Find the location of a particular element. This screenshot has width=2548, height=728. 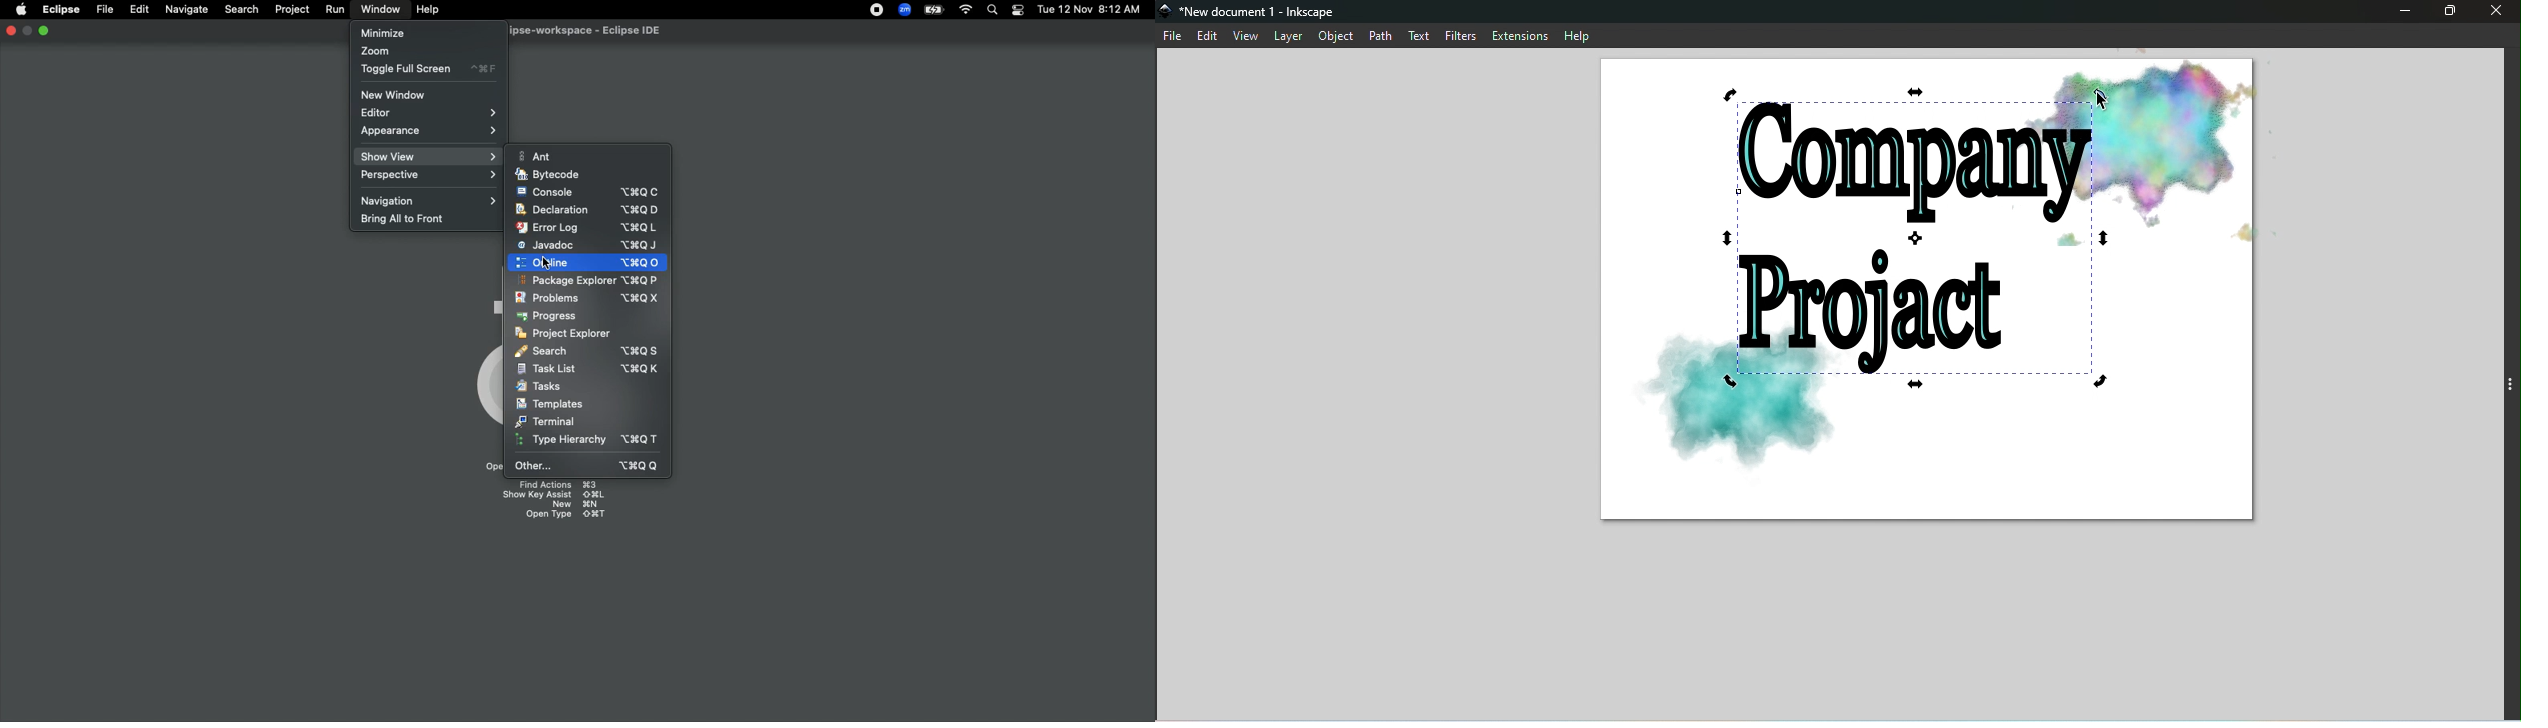

Close is located at coordinates (2500, 13).